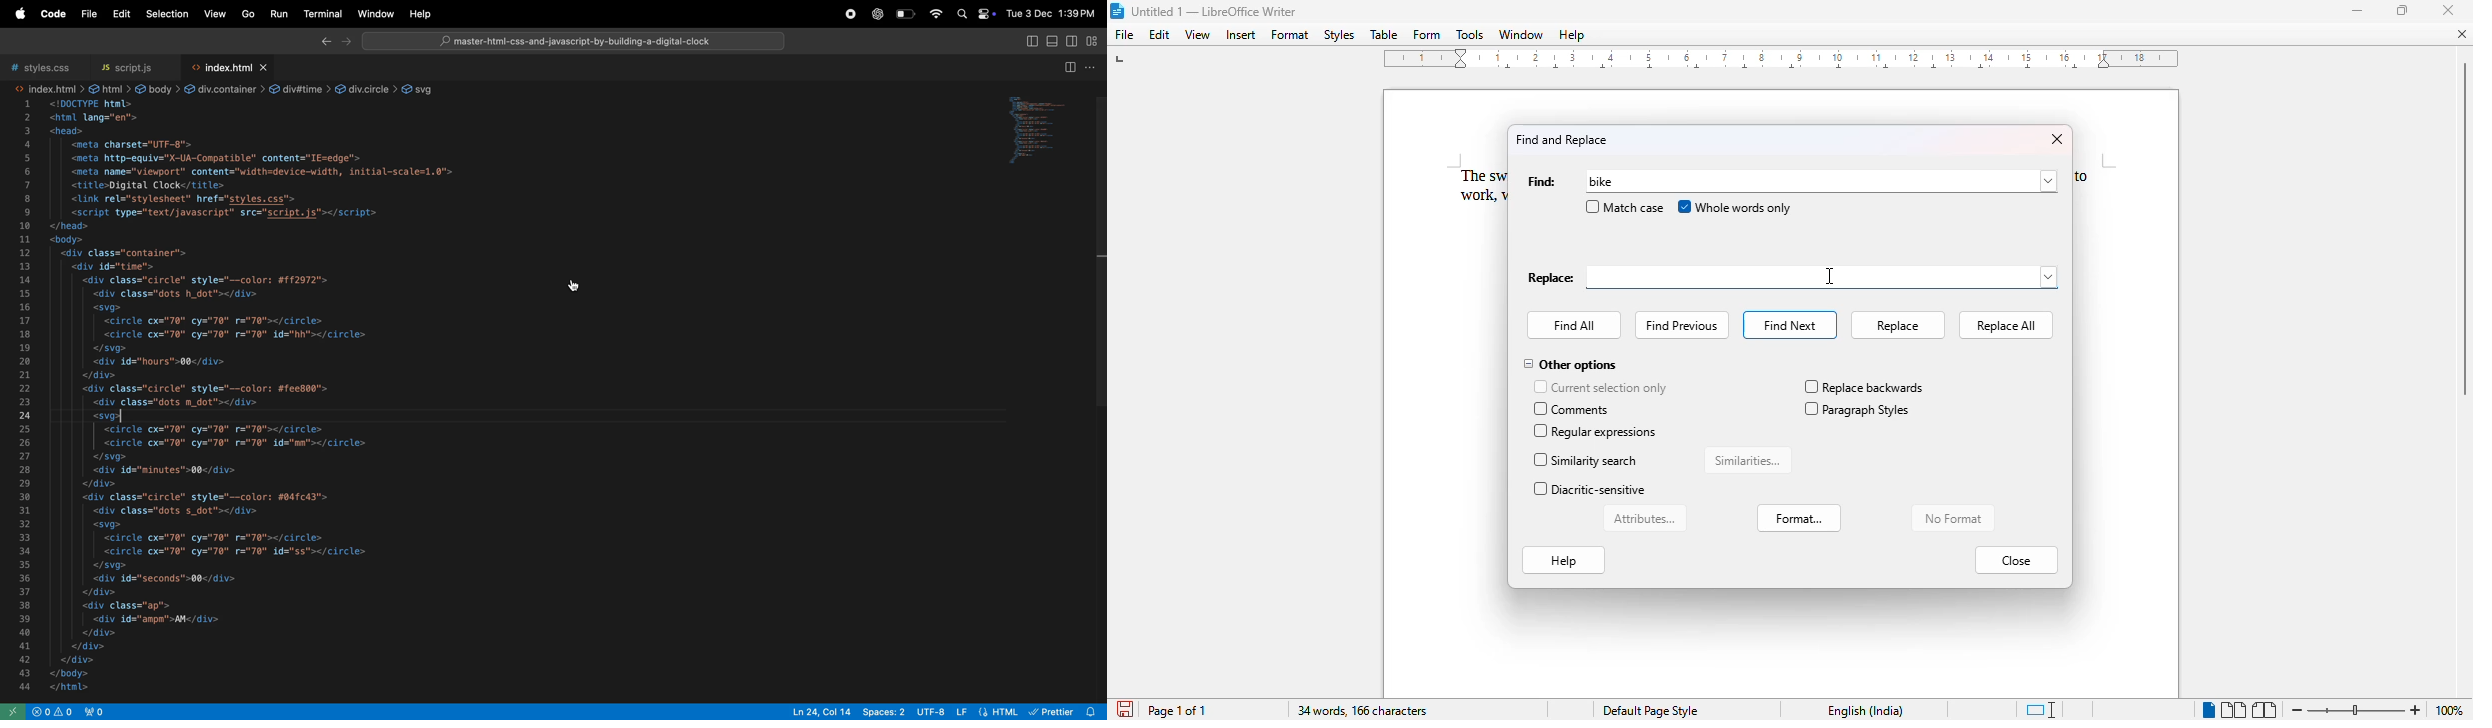 The width and height of the screenshot is (2492, 728). I want to click on ruler, so click(1782, 59).